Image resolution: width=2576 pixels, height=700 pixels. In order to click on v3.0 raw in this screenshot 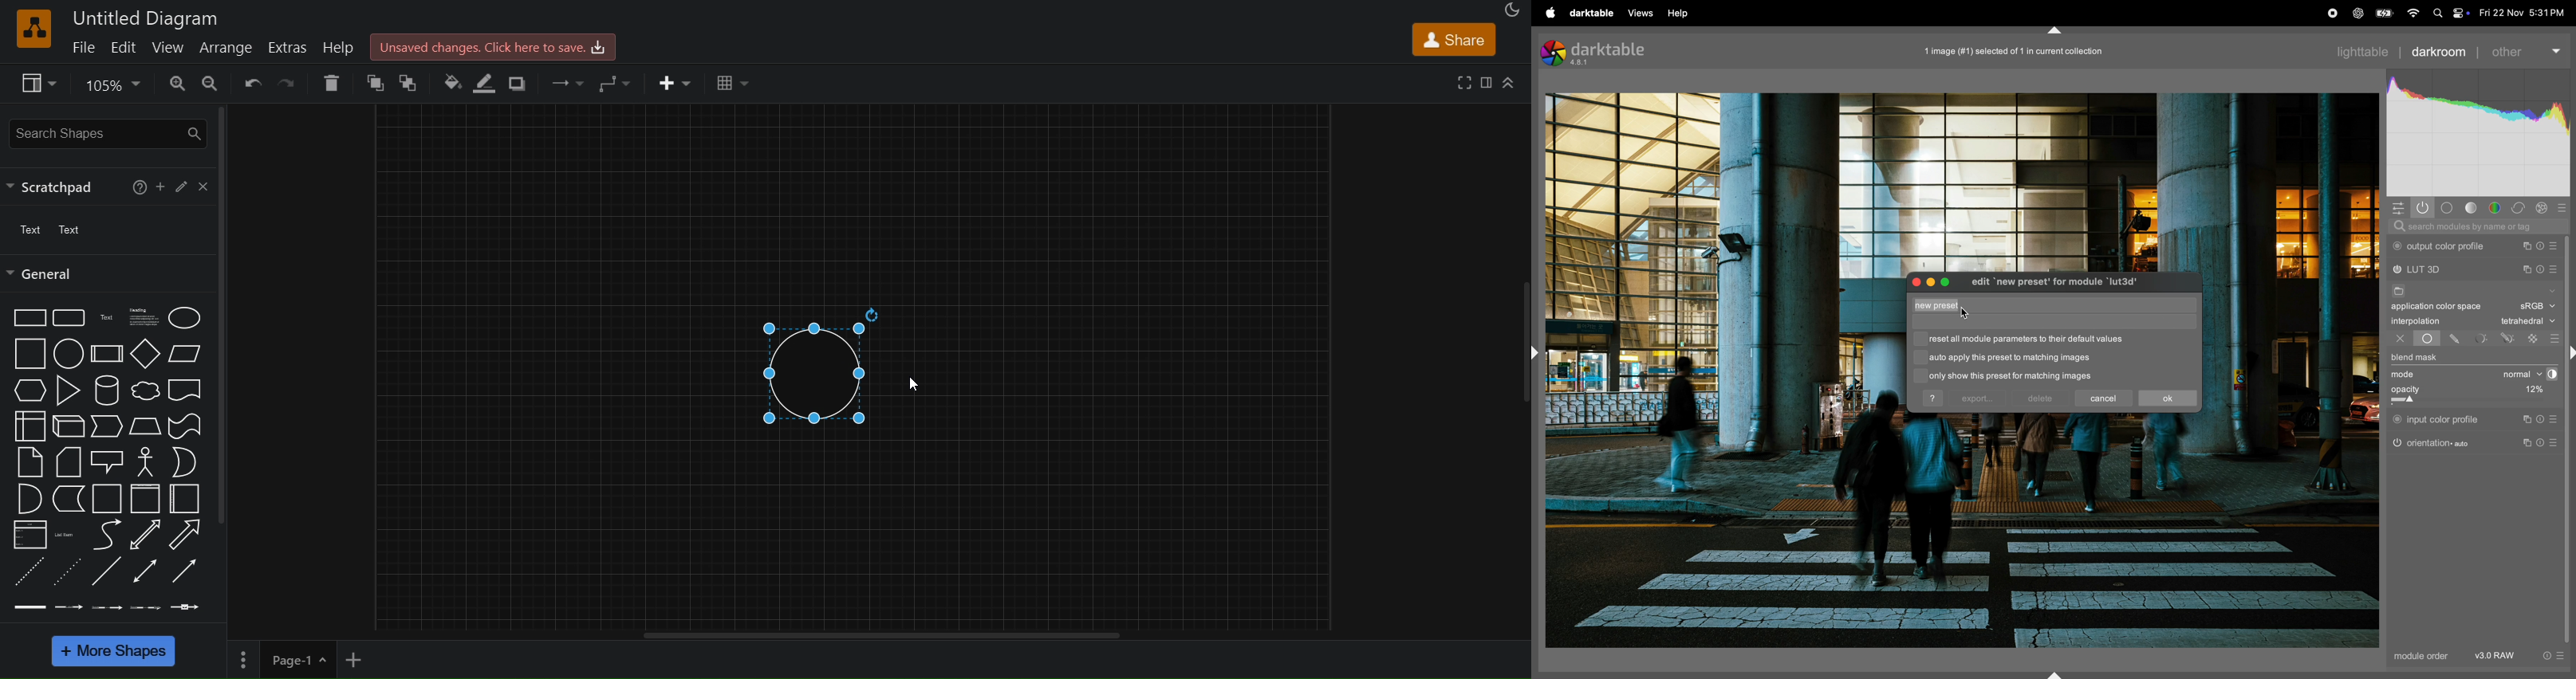, I will do `click(2518, 658)`.